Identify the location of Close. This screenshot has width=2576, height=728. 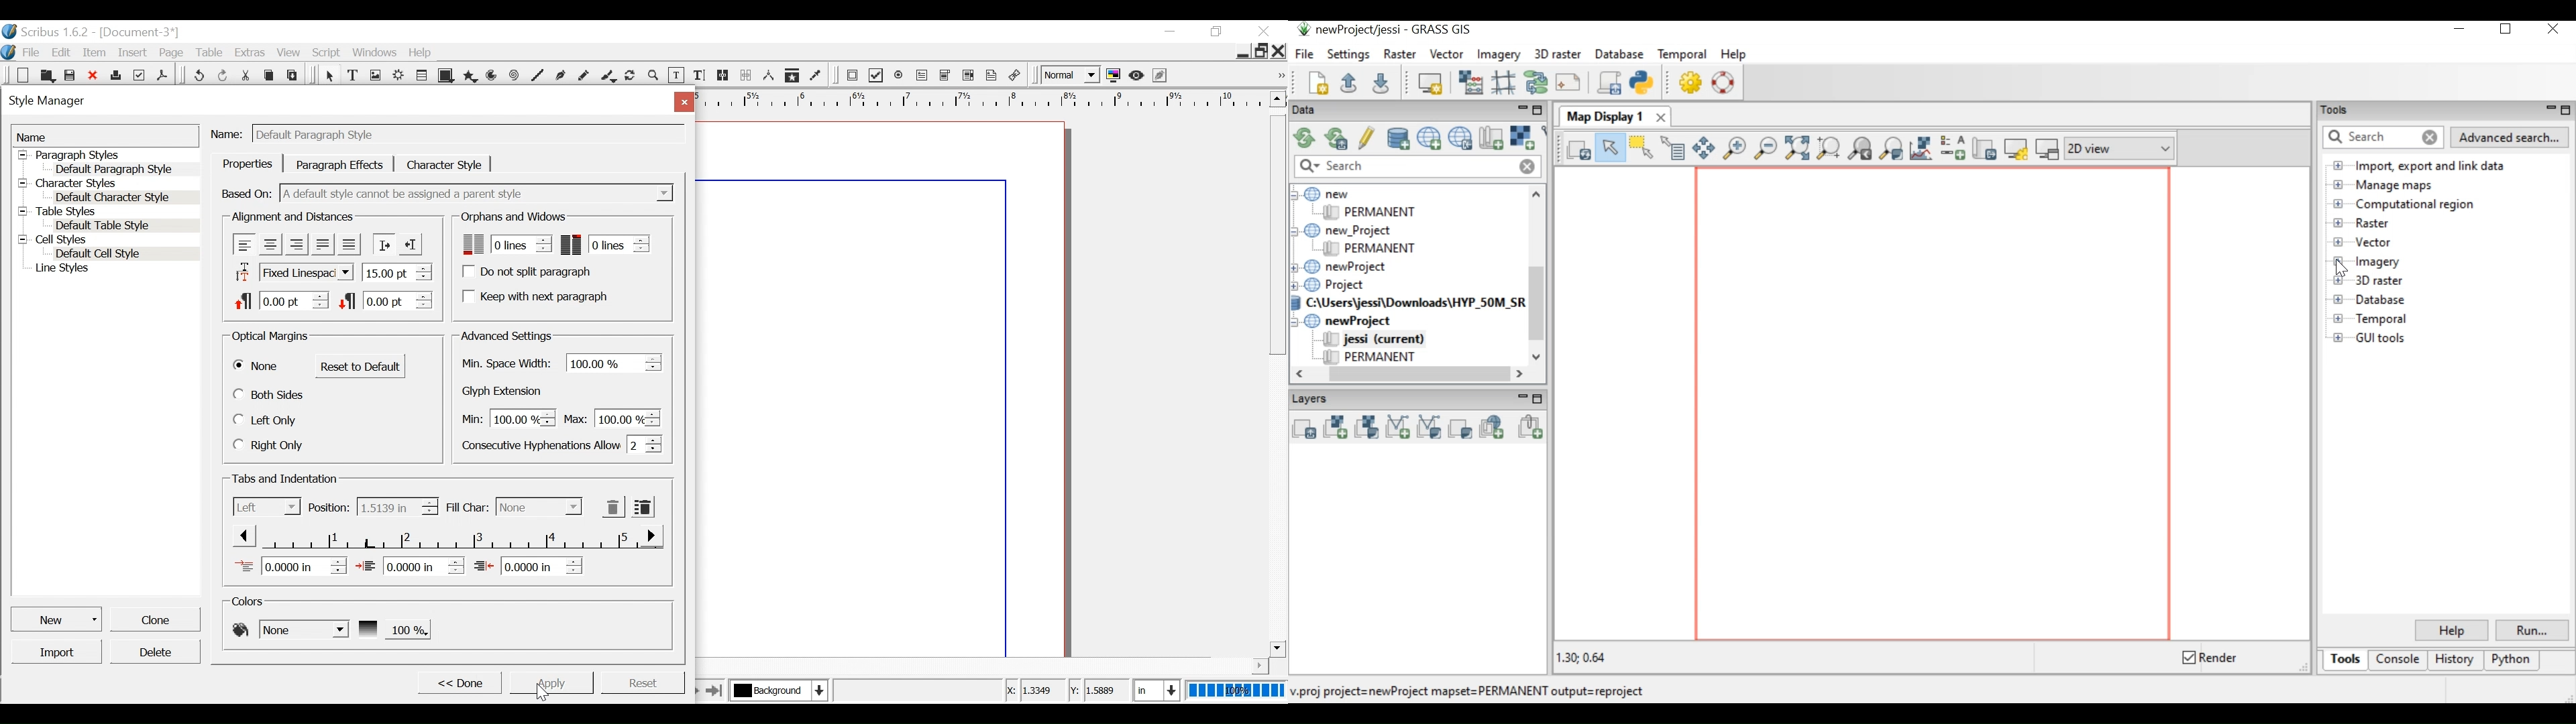
(1279, 50).